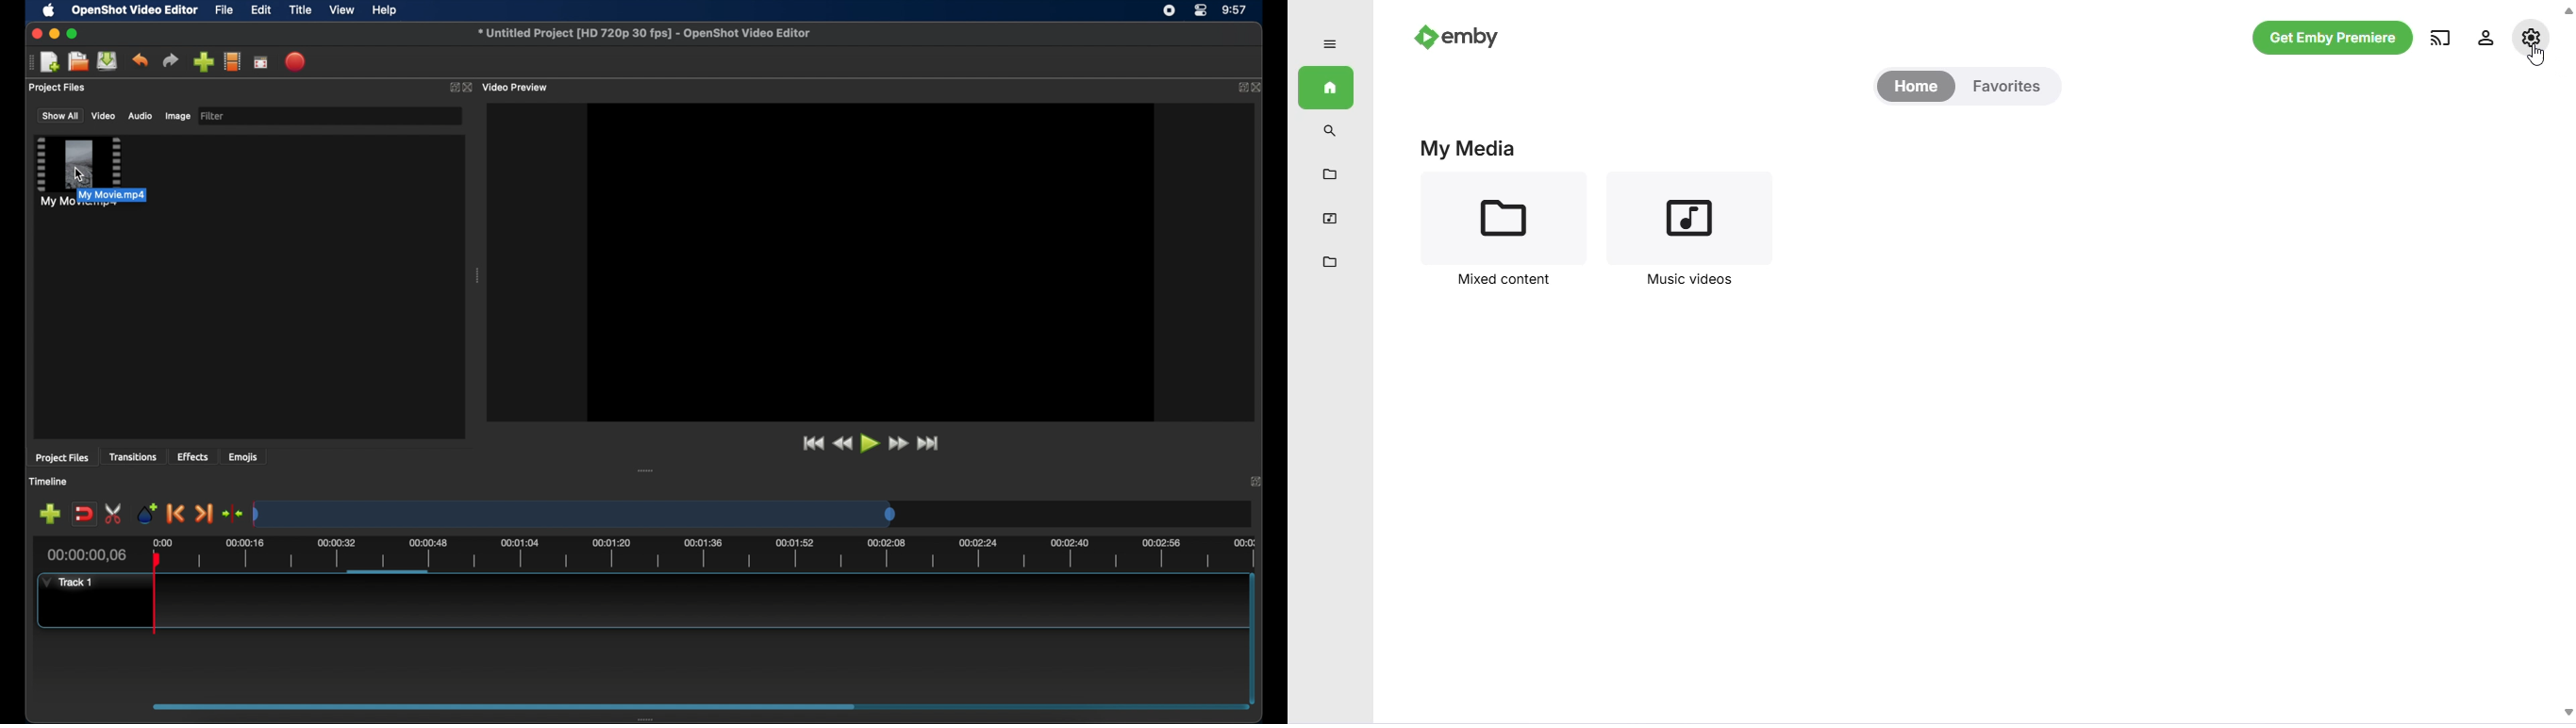 This screenshot has width=2576, height=728. I want to click on explore profiles, so click(232, 61).